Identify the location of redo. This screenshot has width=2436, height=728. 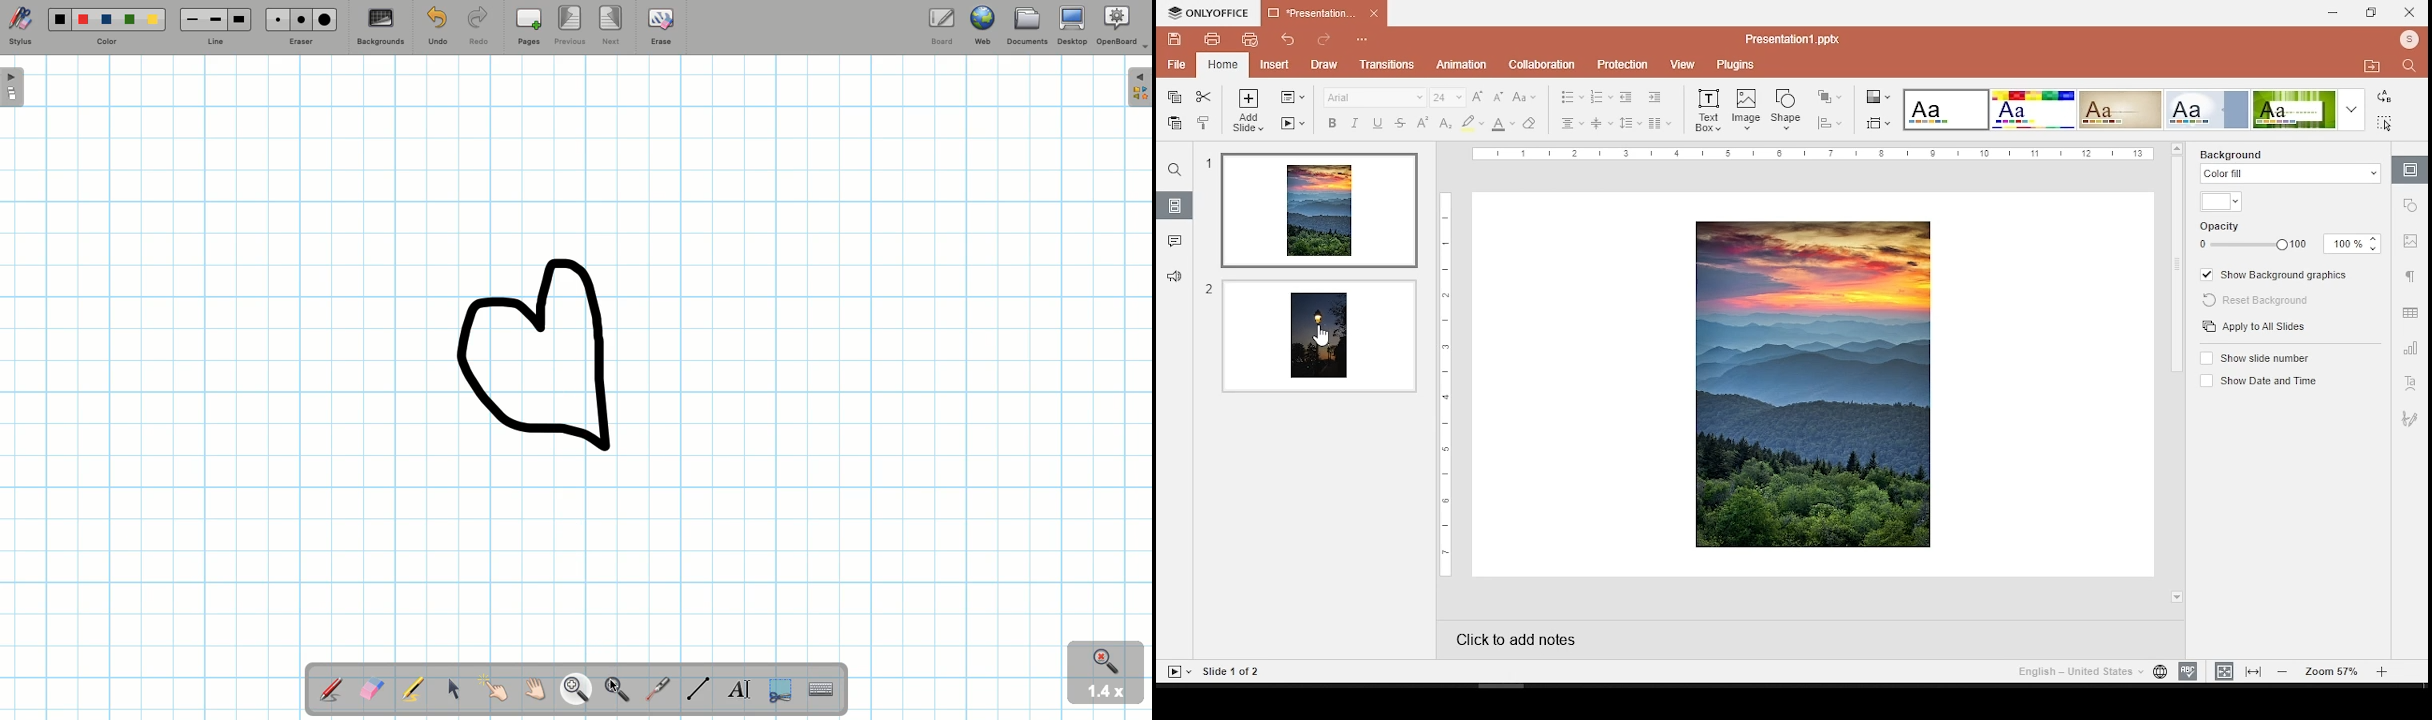
(1322, 37).